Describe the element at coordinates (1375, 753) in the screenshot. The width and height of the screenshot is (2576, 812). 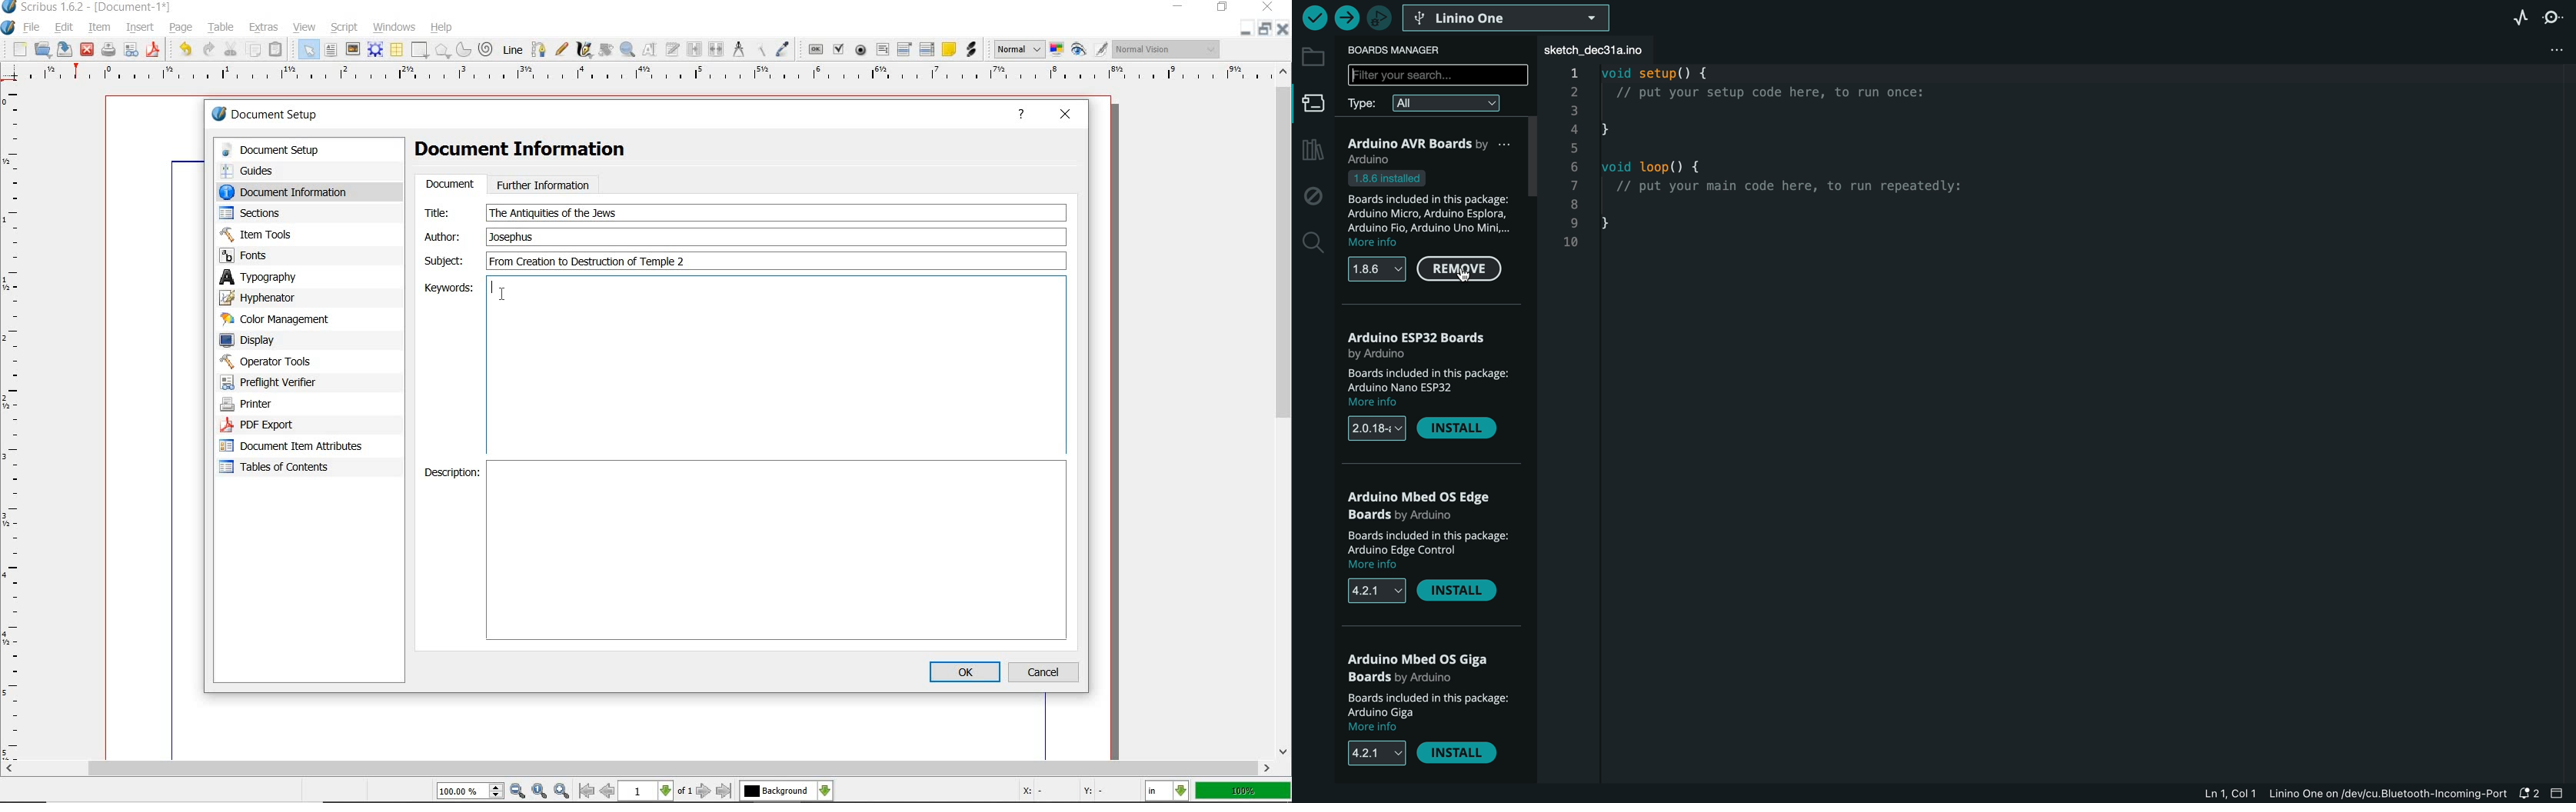
I see `versions` at that location.